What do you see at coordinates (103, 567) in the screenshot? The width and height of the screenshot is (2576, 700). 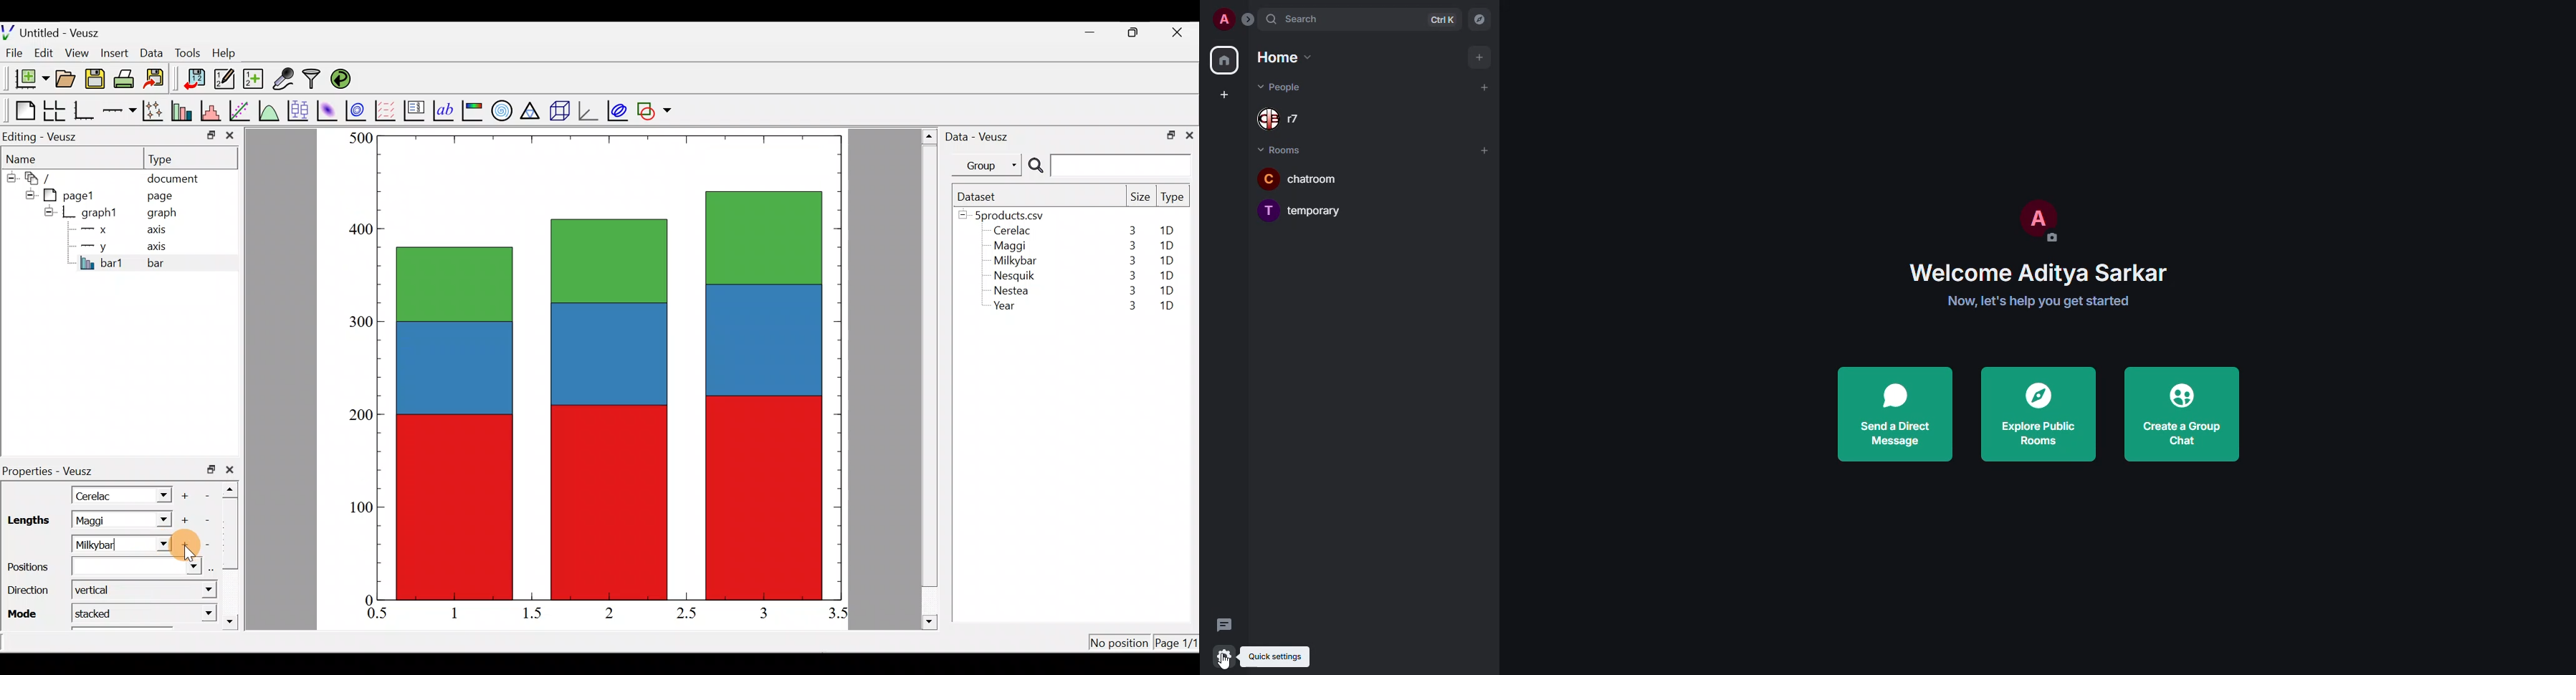 I see `Positions` at bounding box center [103, 567].